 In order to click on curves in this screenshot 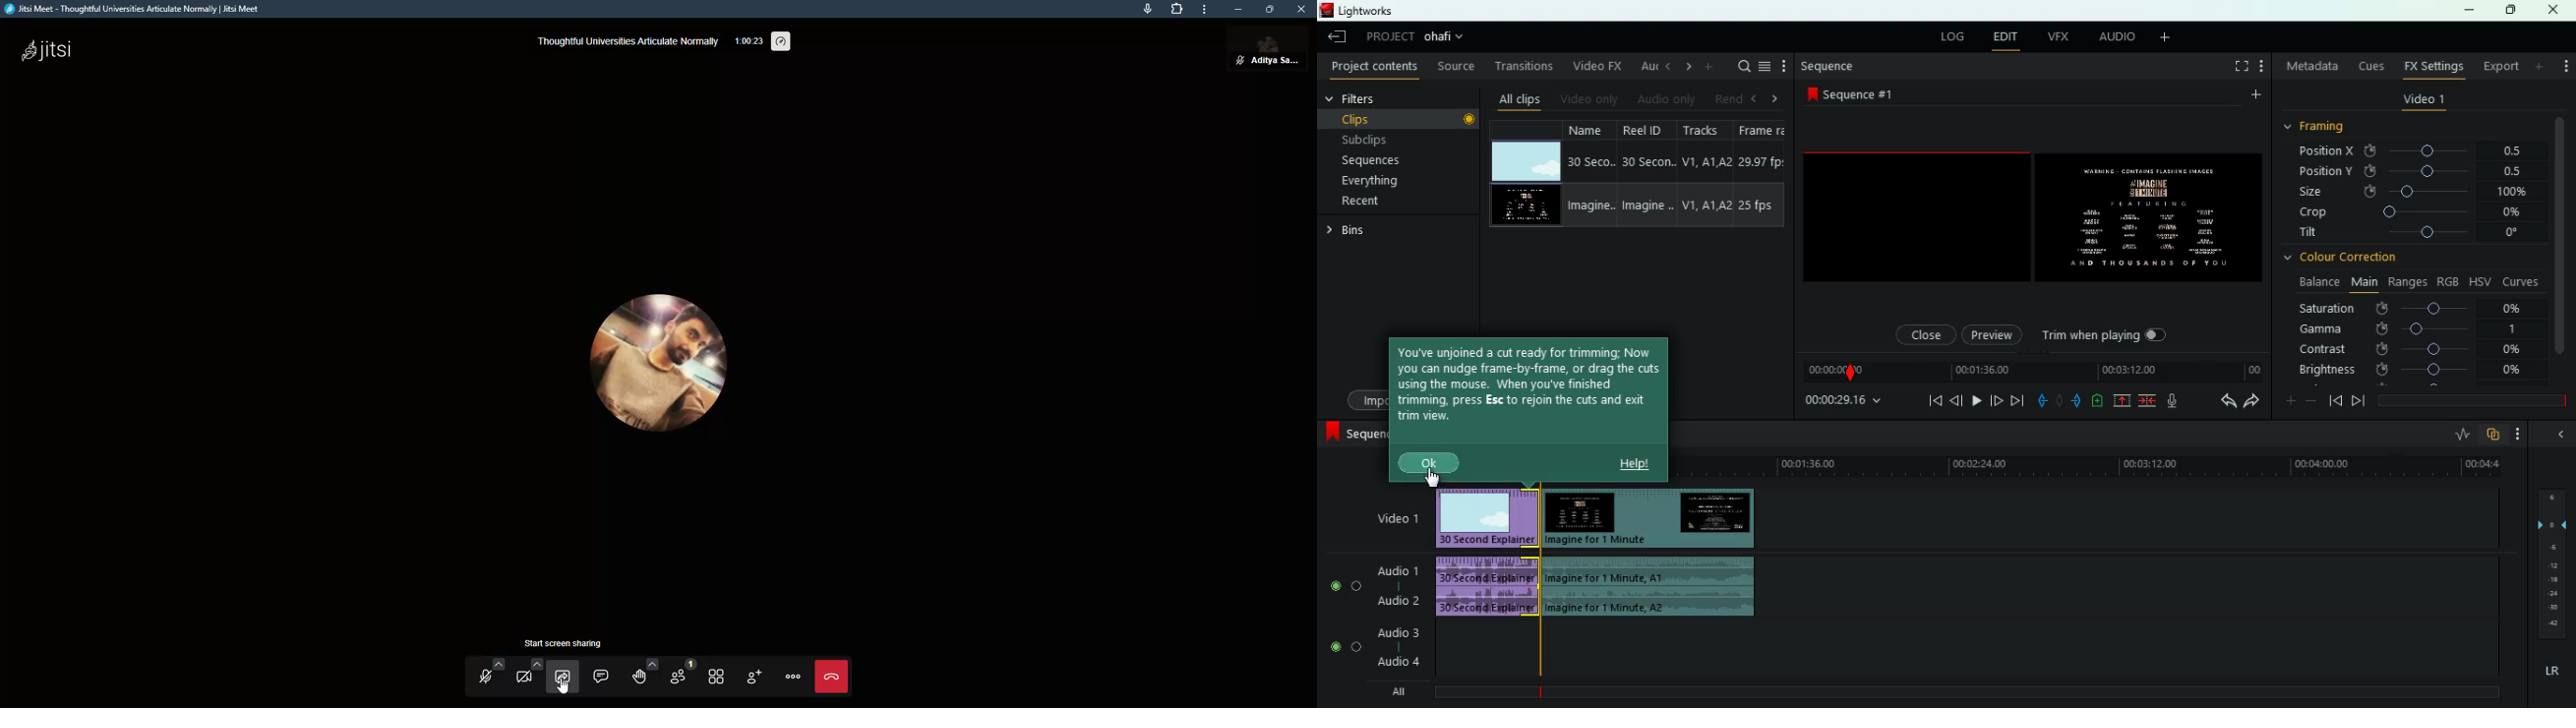, I will do `click(2523, 280)`.